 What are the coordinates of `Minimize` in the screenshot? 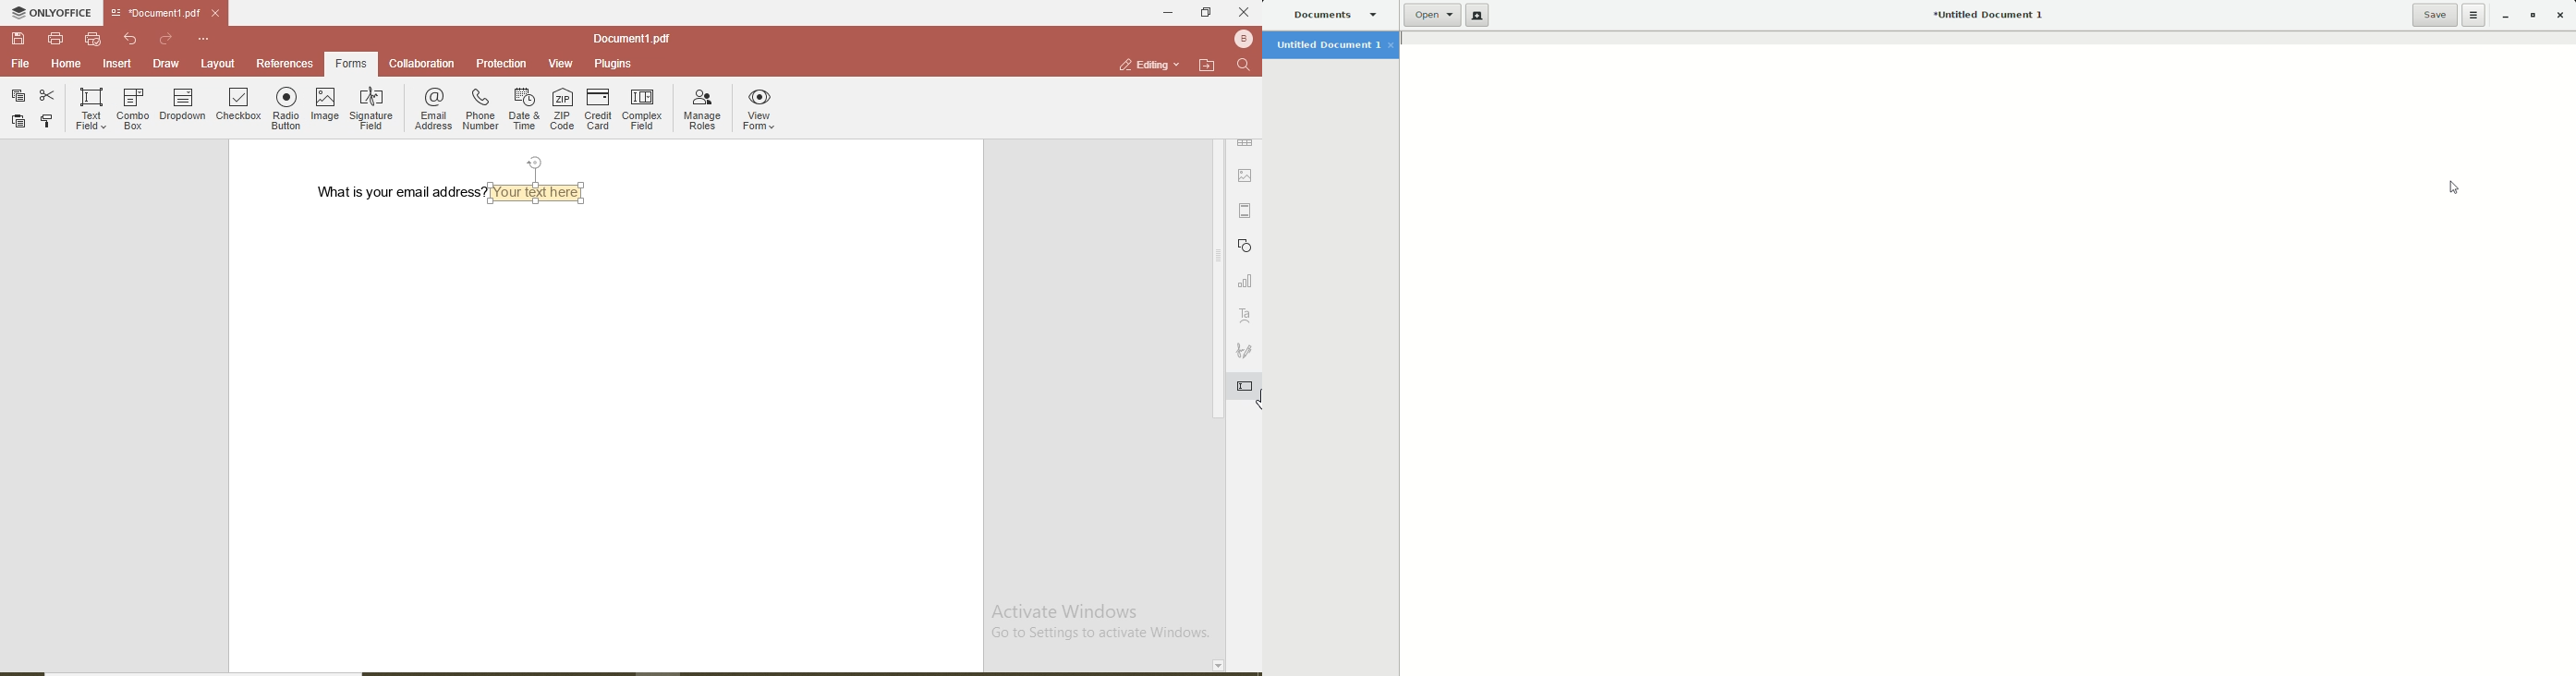 It's located at (2505, 16).